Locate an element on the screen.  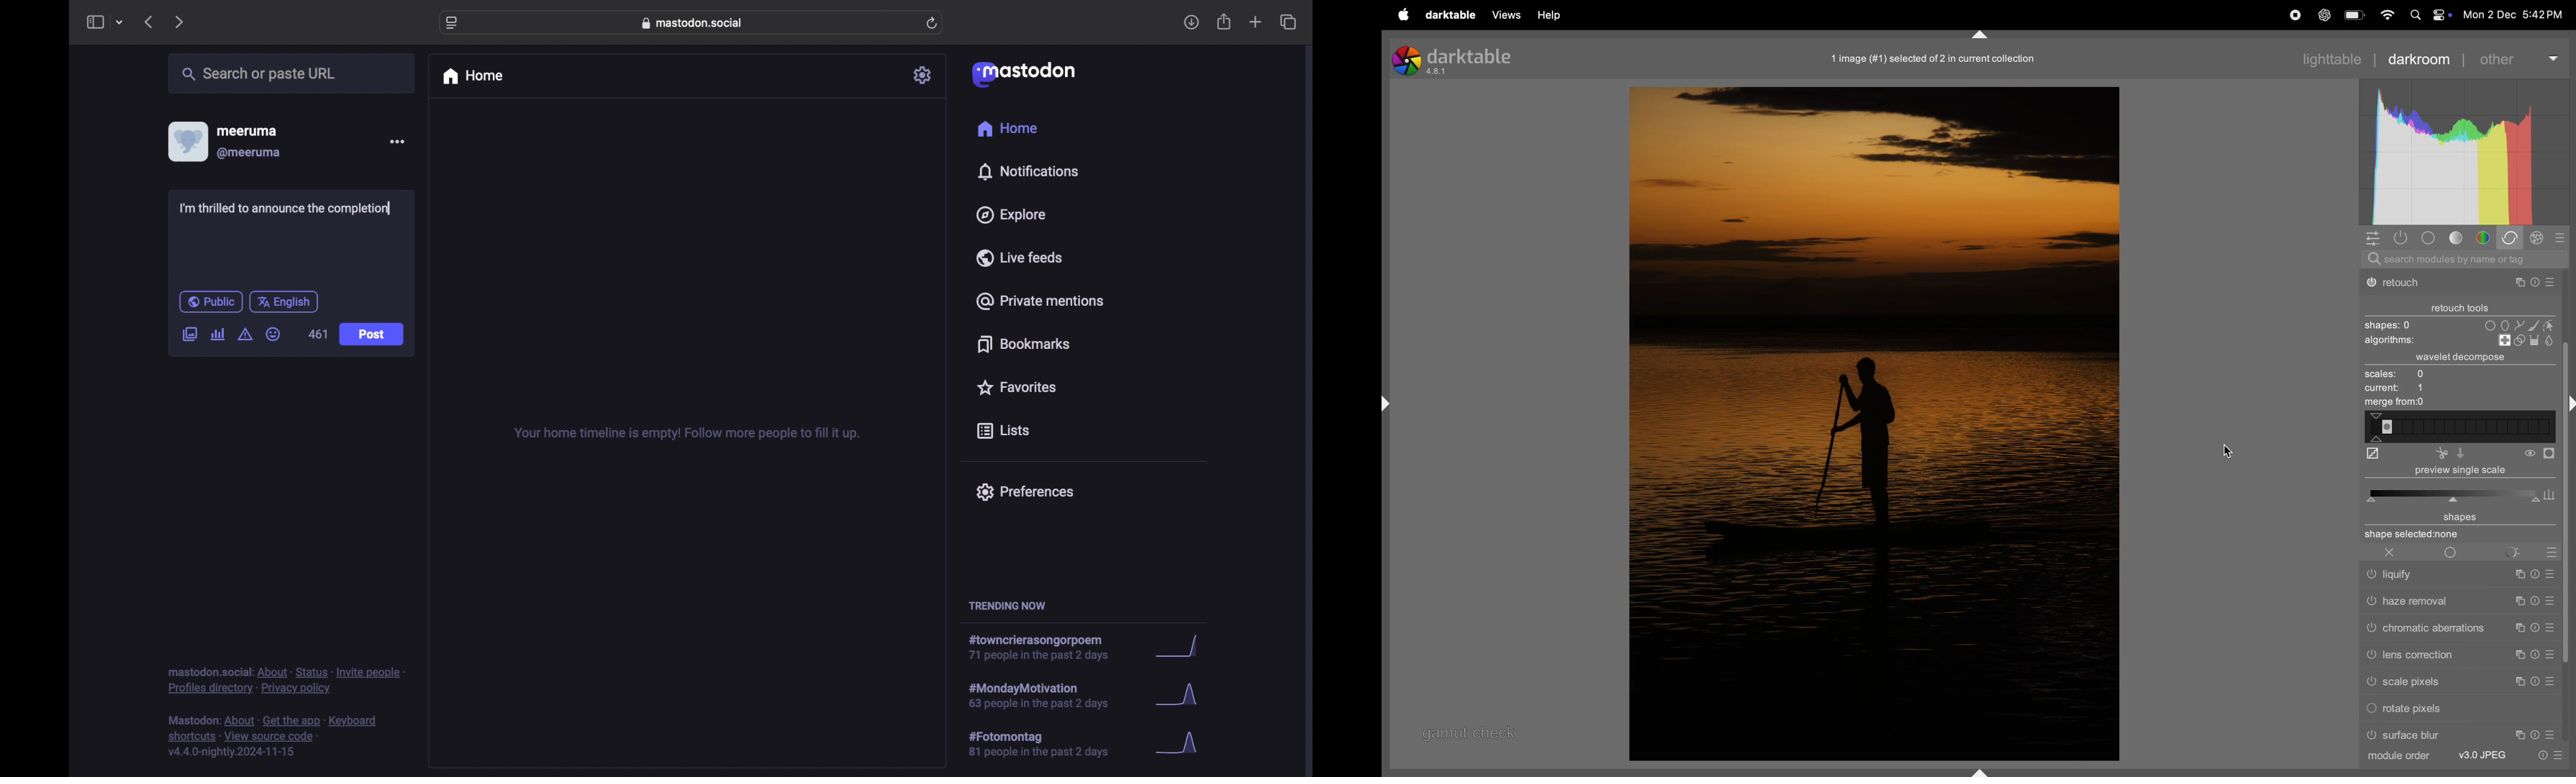
meeruma is located at coordinates (247, 131).